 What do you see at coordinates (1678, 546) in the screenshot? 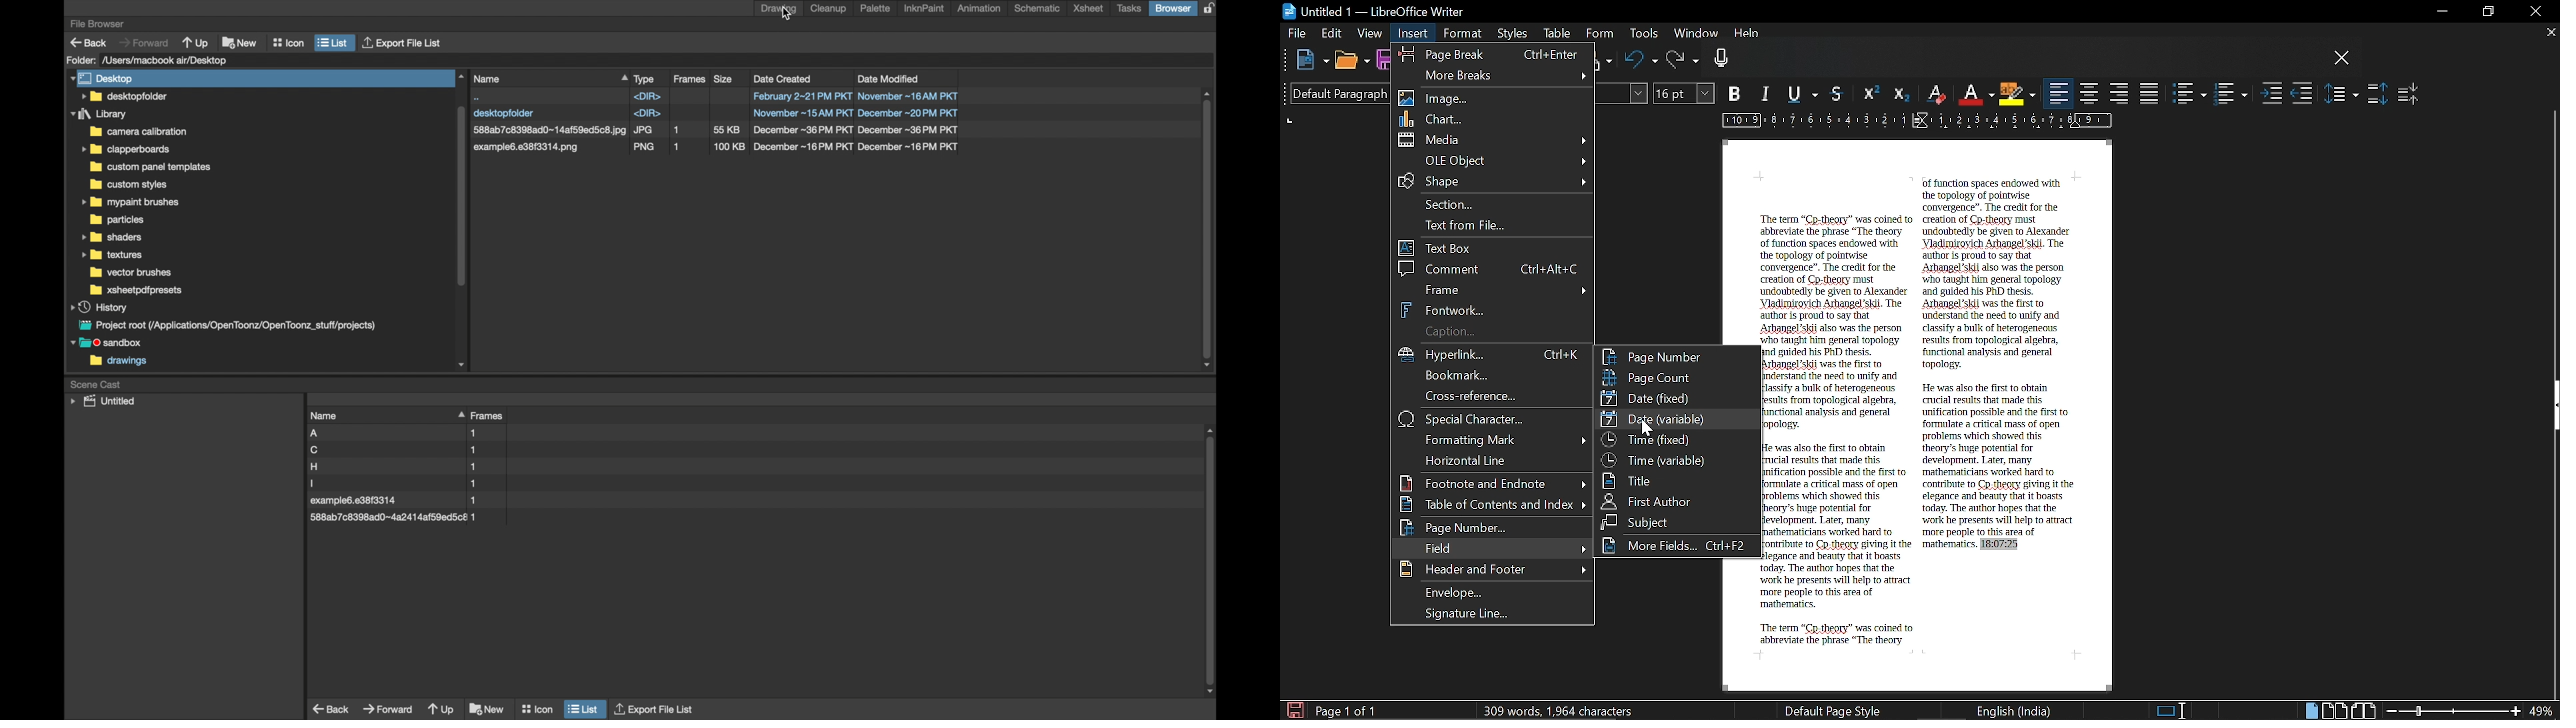
I see `More fields` at bounding box center [1678, 546].